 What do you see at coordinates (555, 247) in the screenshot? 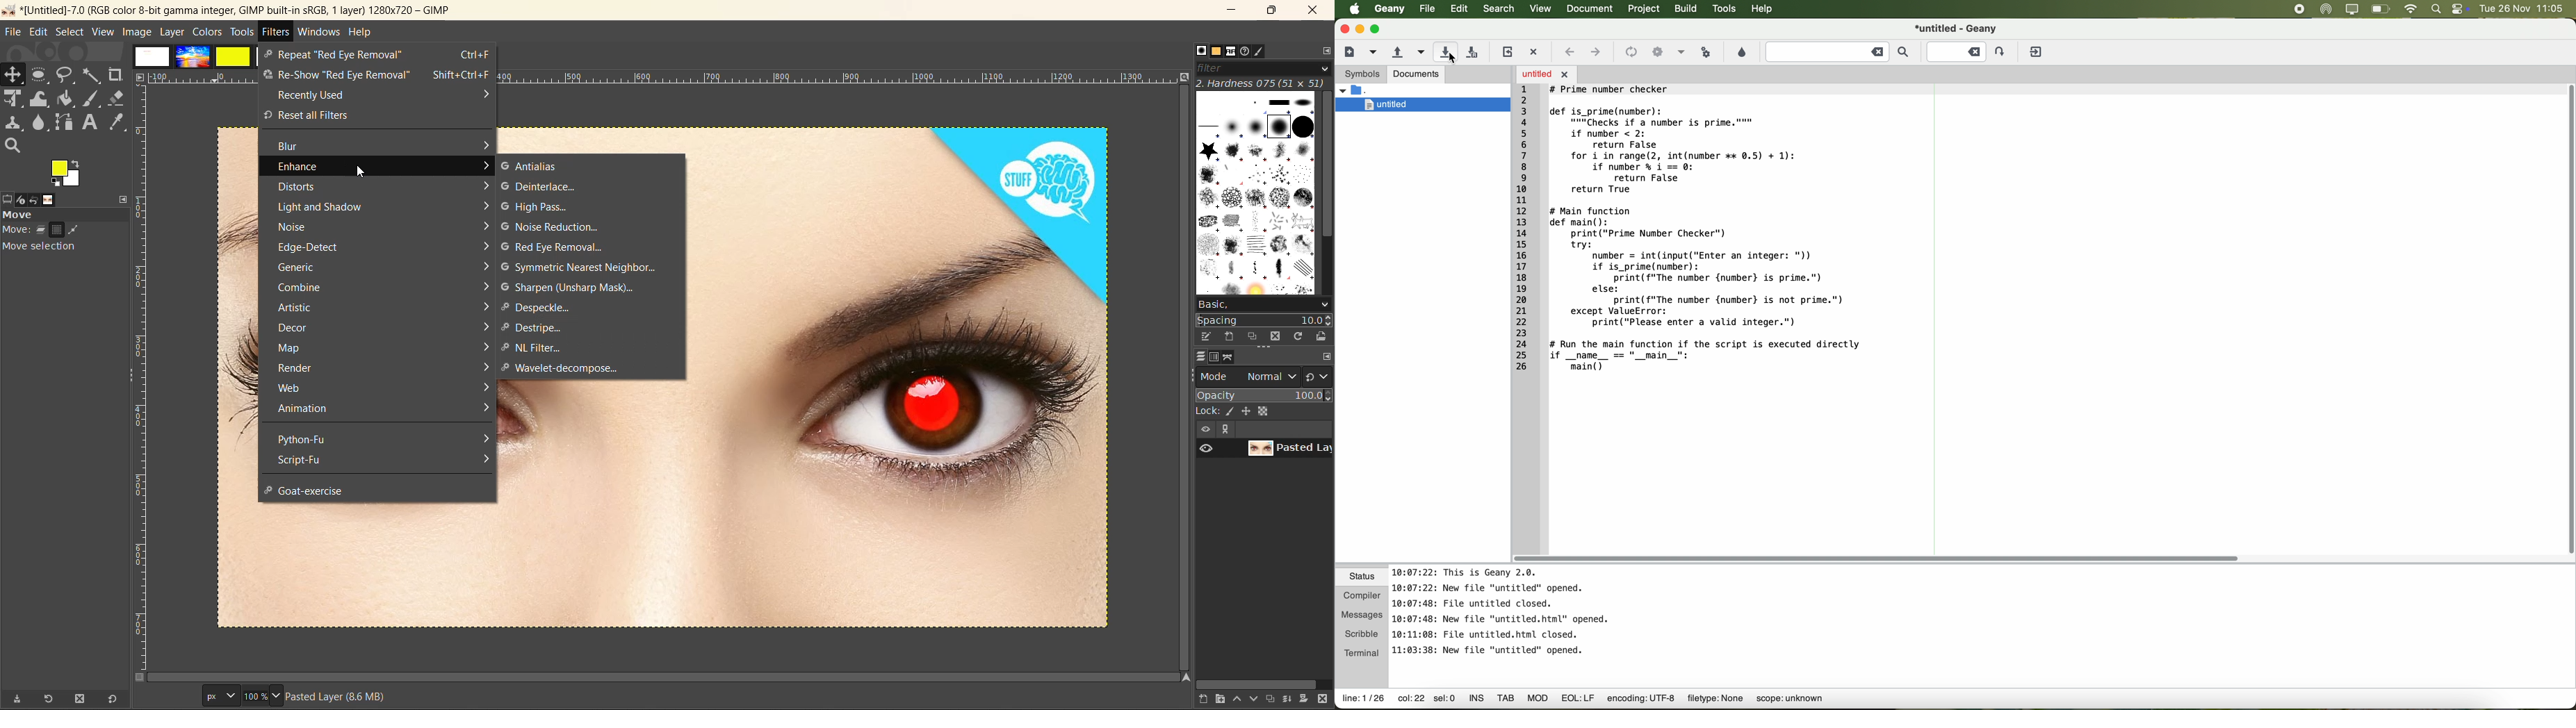
I see `red eye removal` at bounding box center [555, 247].